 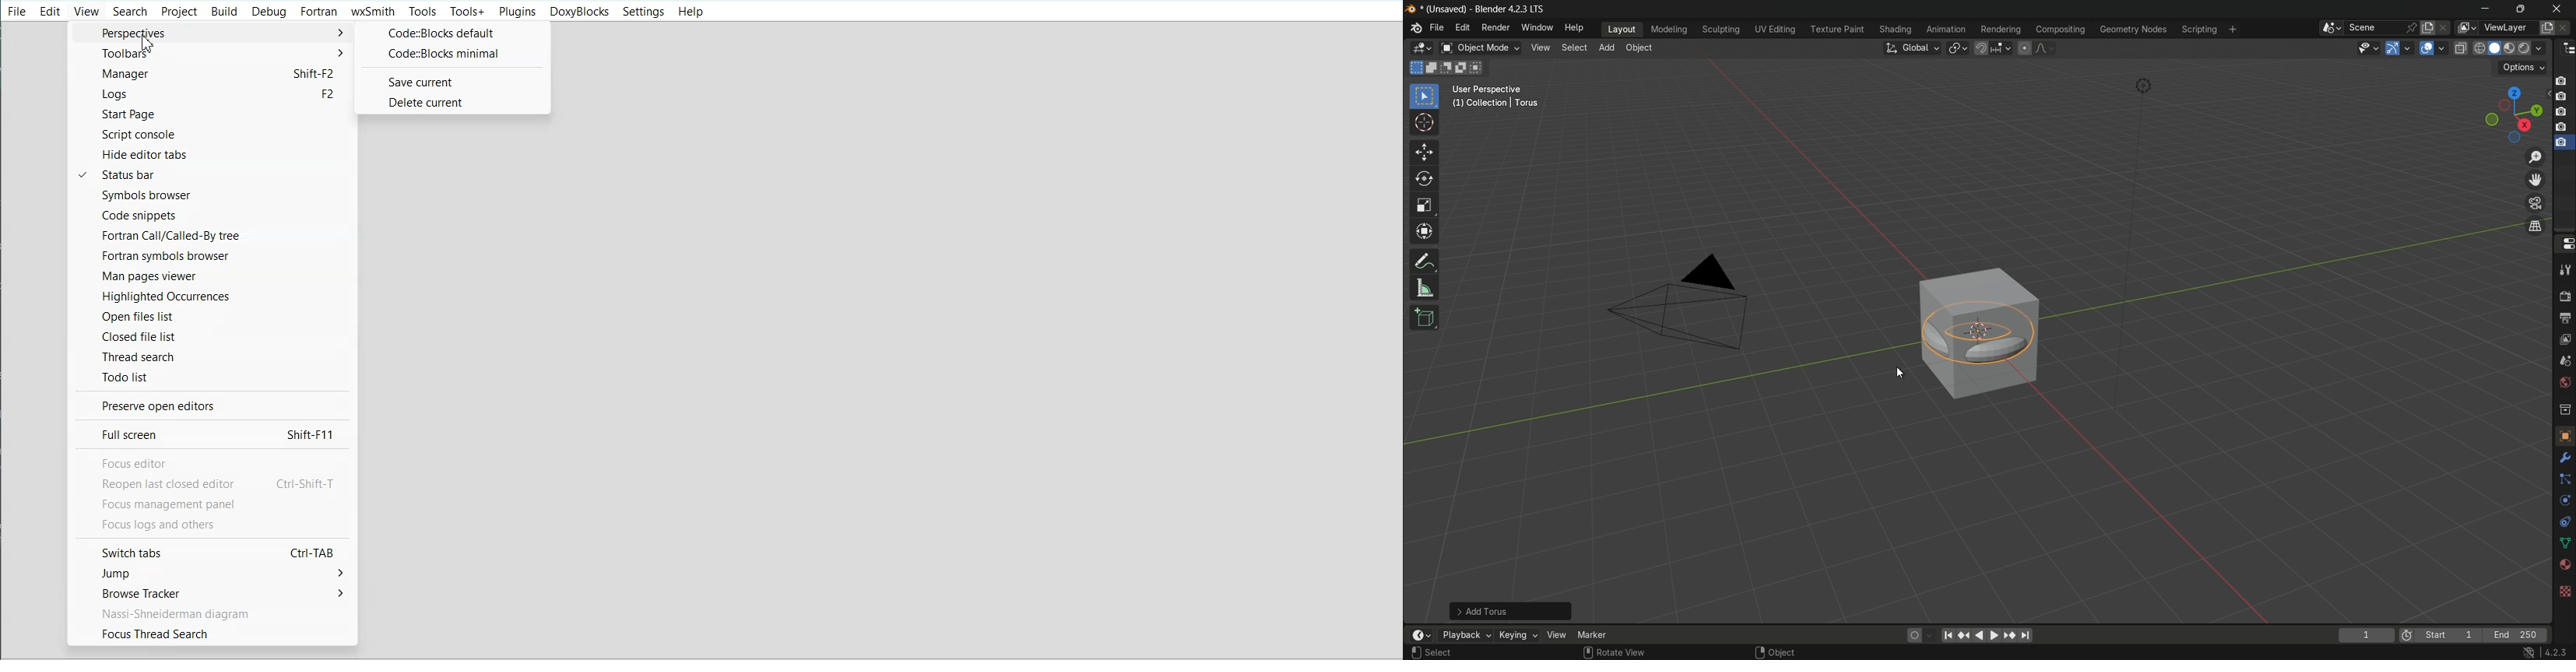 What do you see at coordinates (319, 12) in the screenshot?
I see `Fortran` at bounding box center [319, 12].